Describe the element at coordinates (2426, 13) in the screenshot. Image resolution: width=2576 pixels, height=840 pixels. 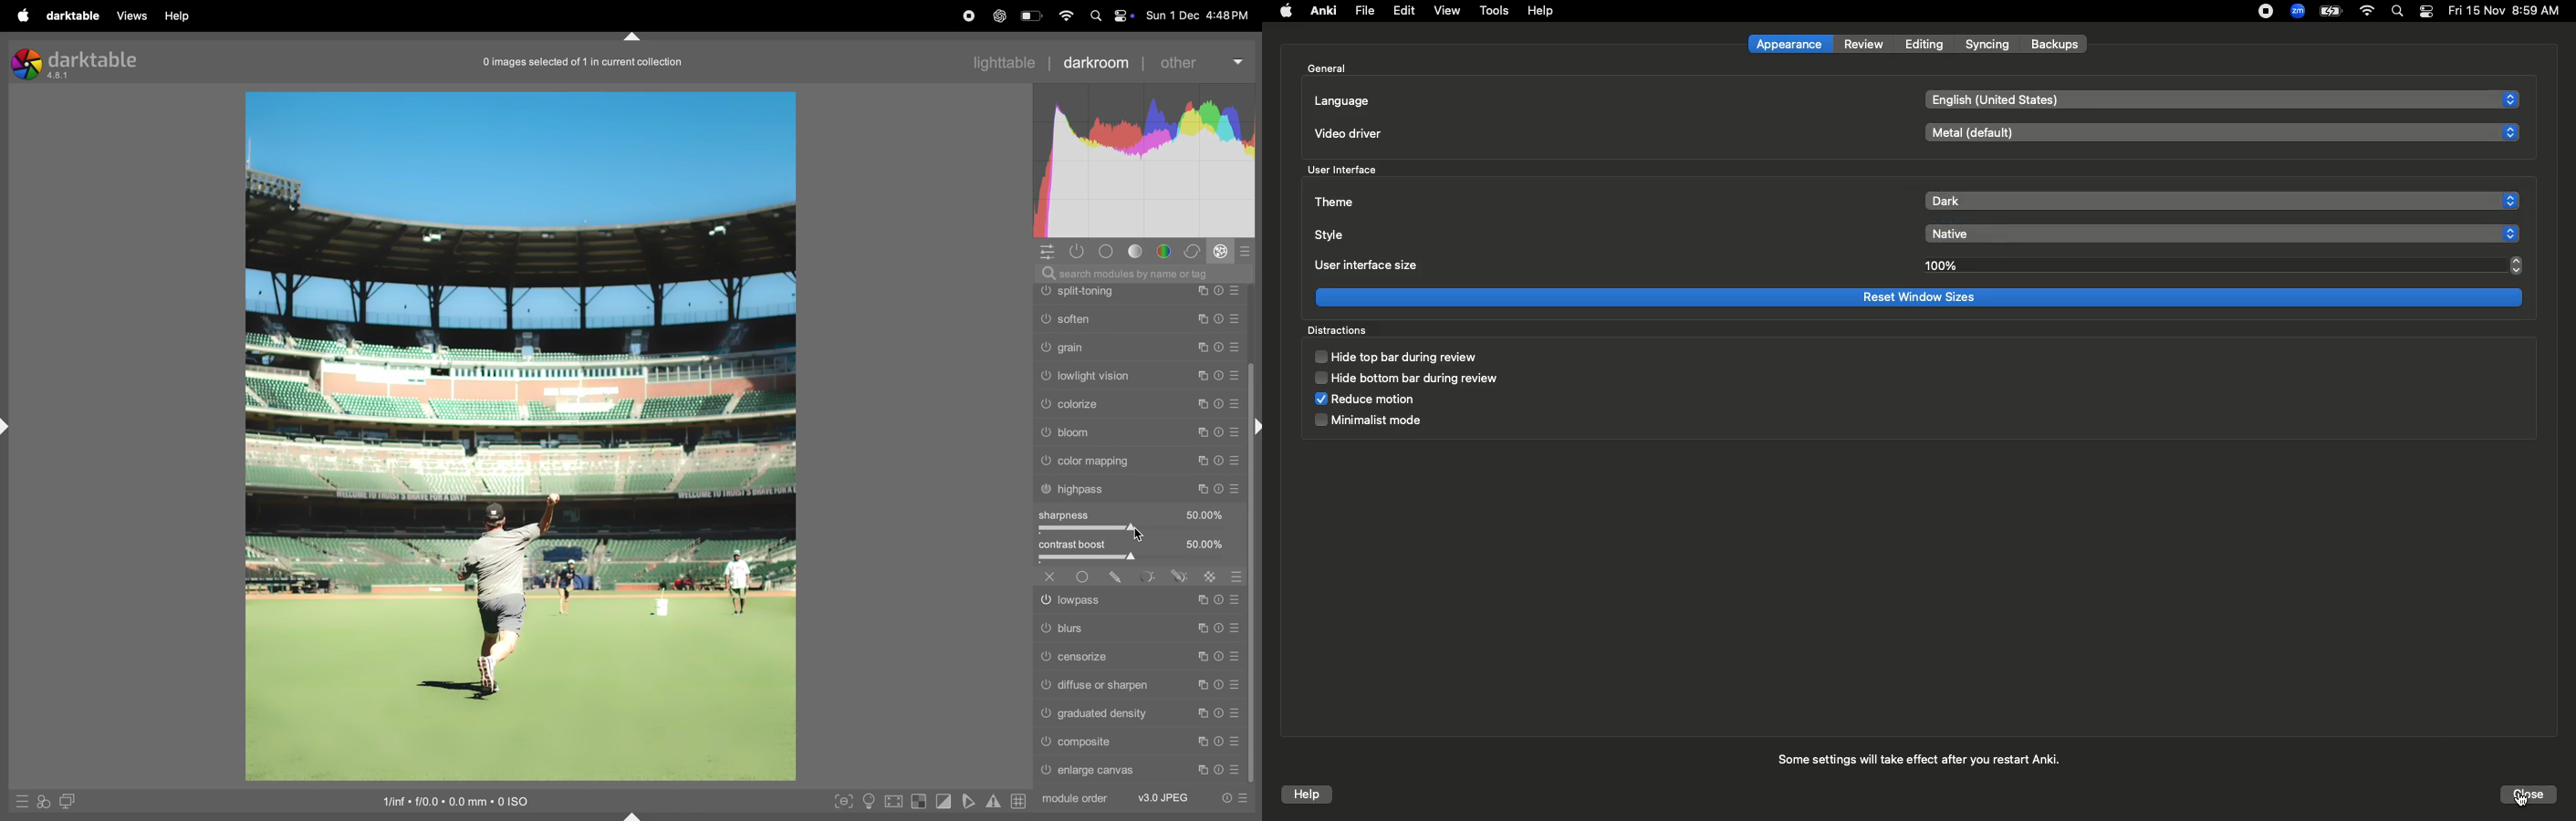
I see `Notification` at that location.